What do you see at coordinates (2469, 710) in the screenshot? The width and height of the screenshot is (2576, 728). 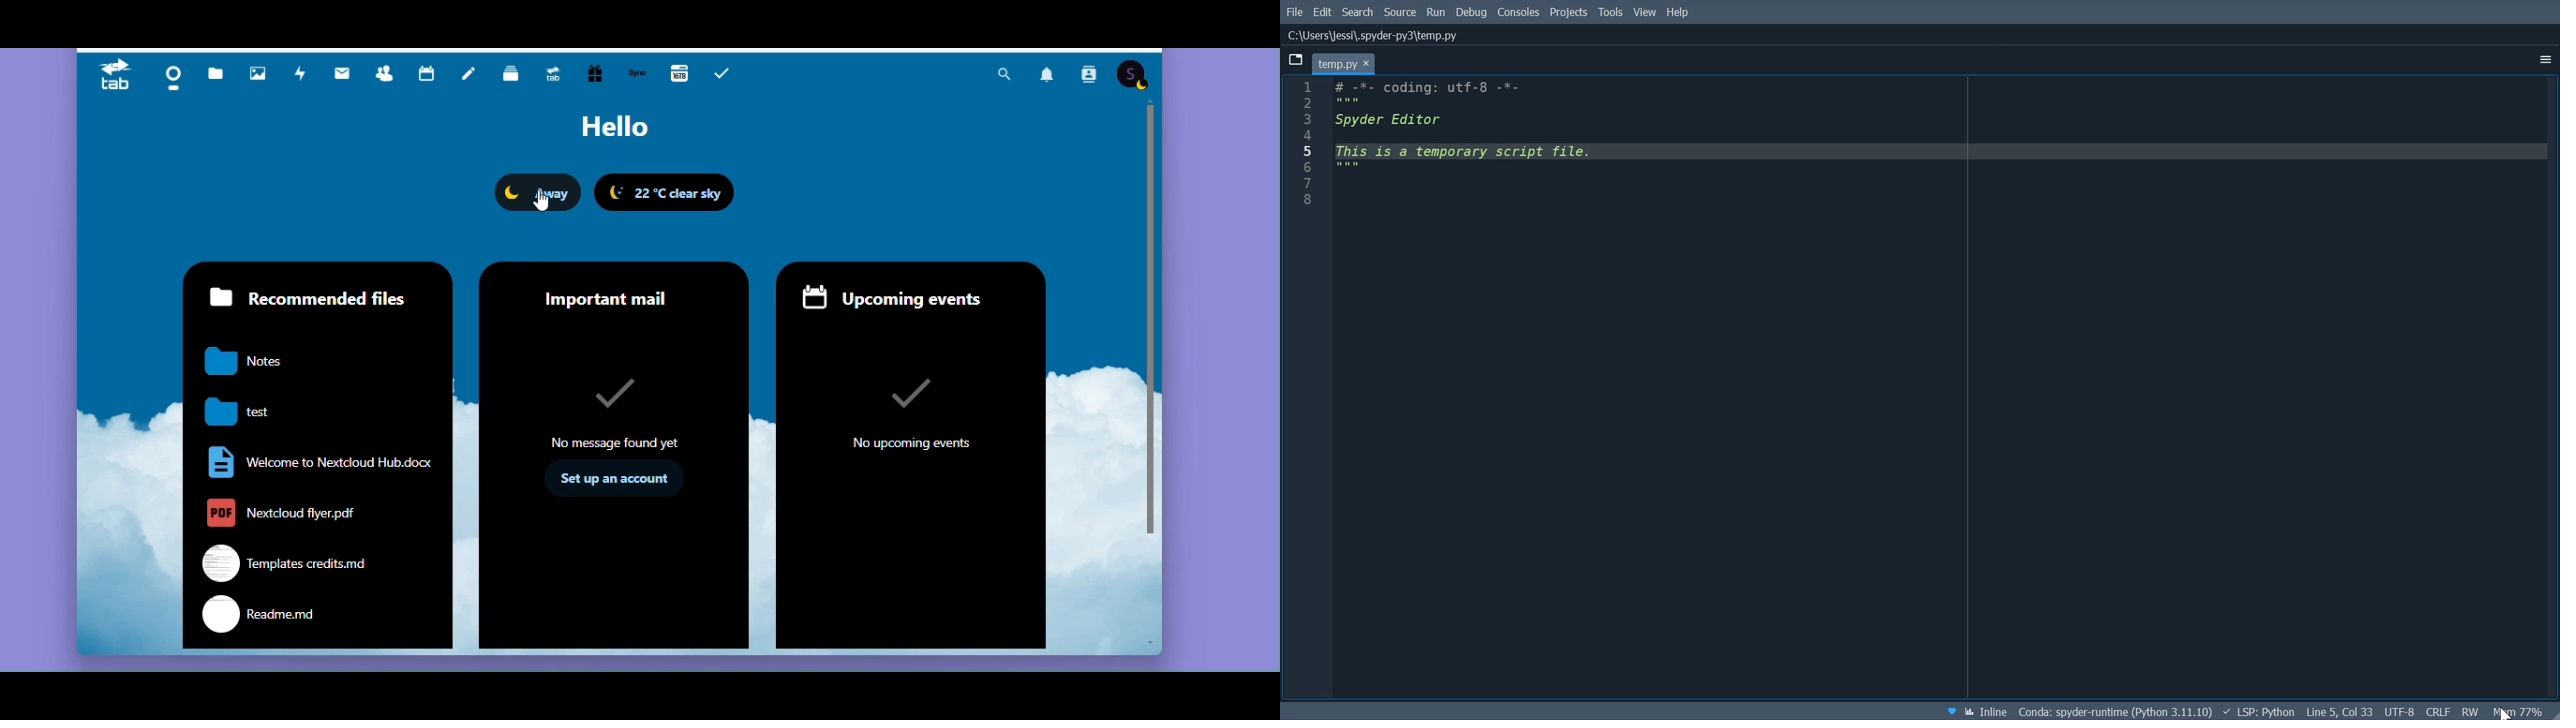 I see `File Permission` at bounding box center [2469, 710].